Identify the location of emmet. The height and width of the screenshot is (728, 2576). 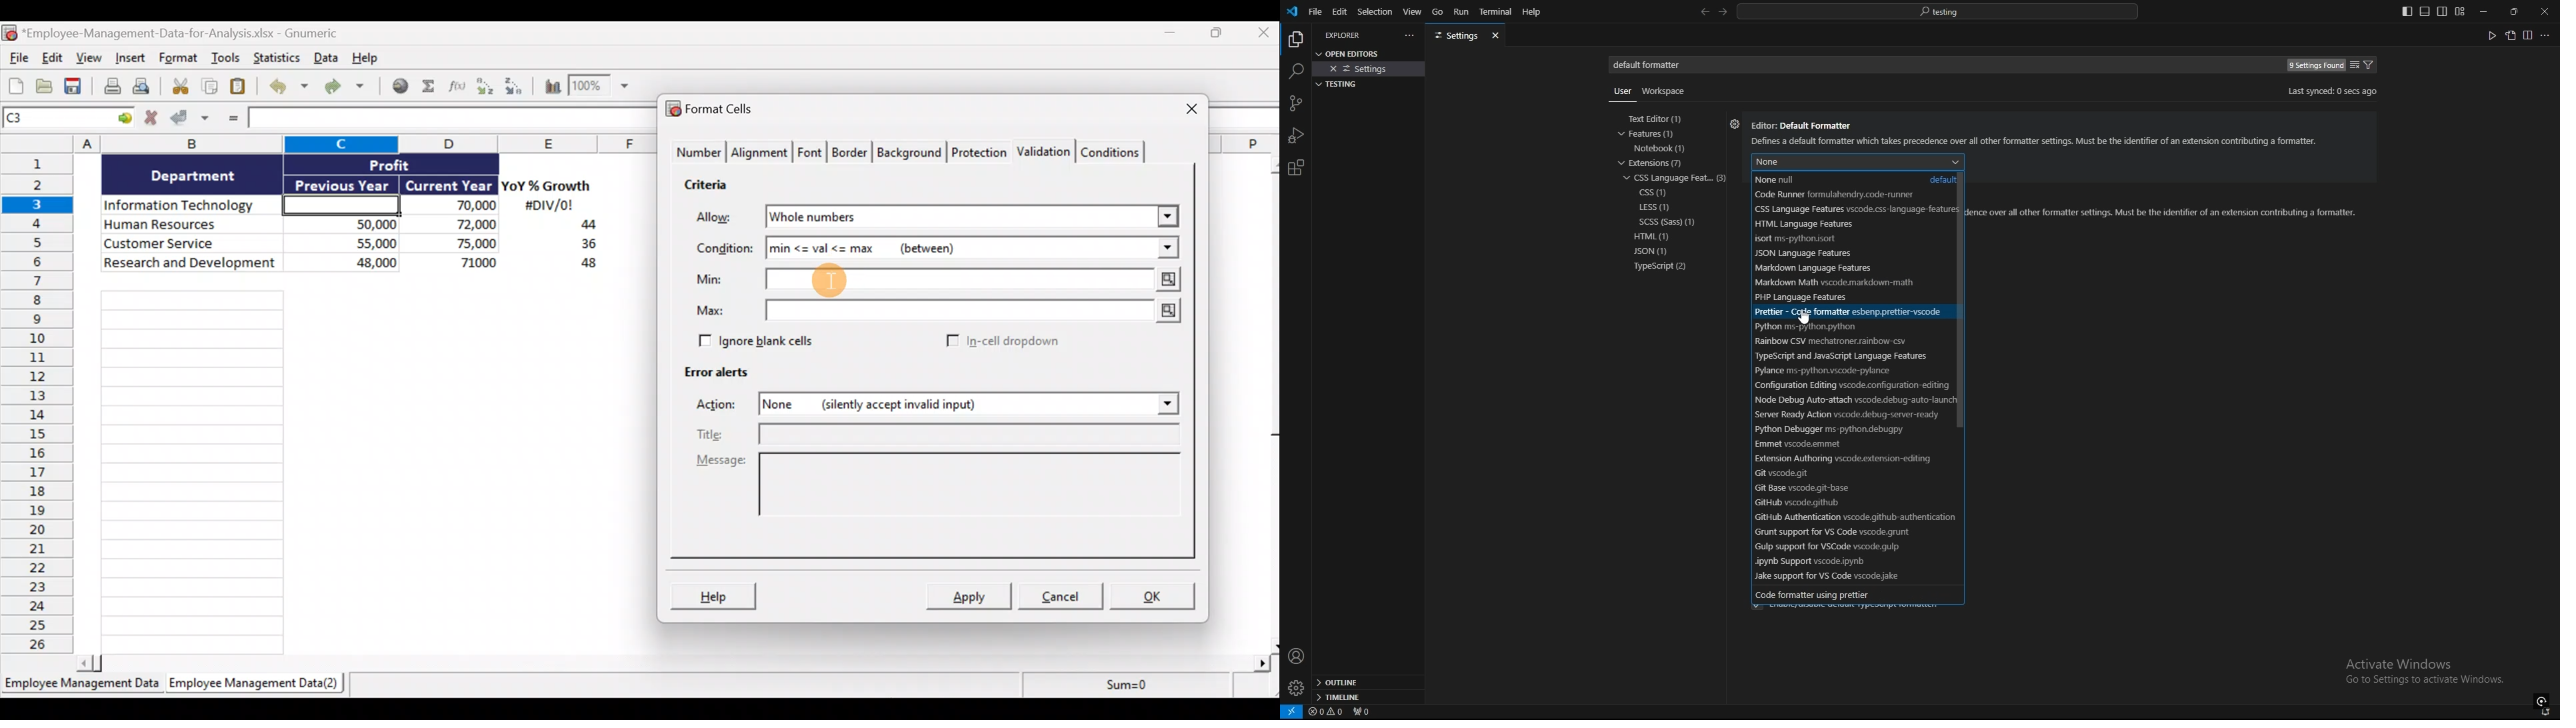
(1825, 444).